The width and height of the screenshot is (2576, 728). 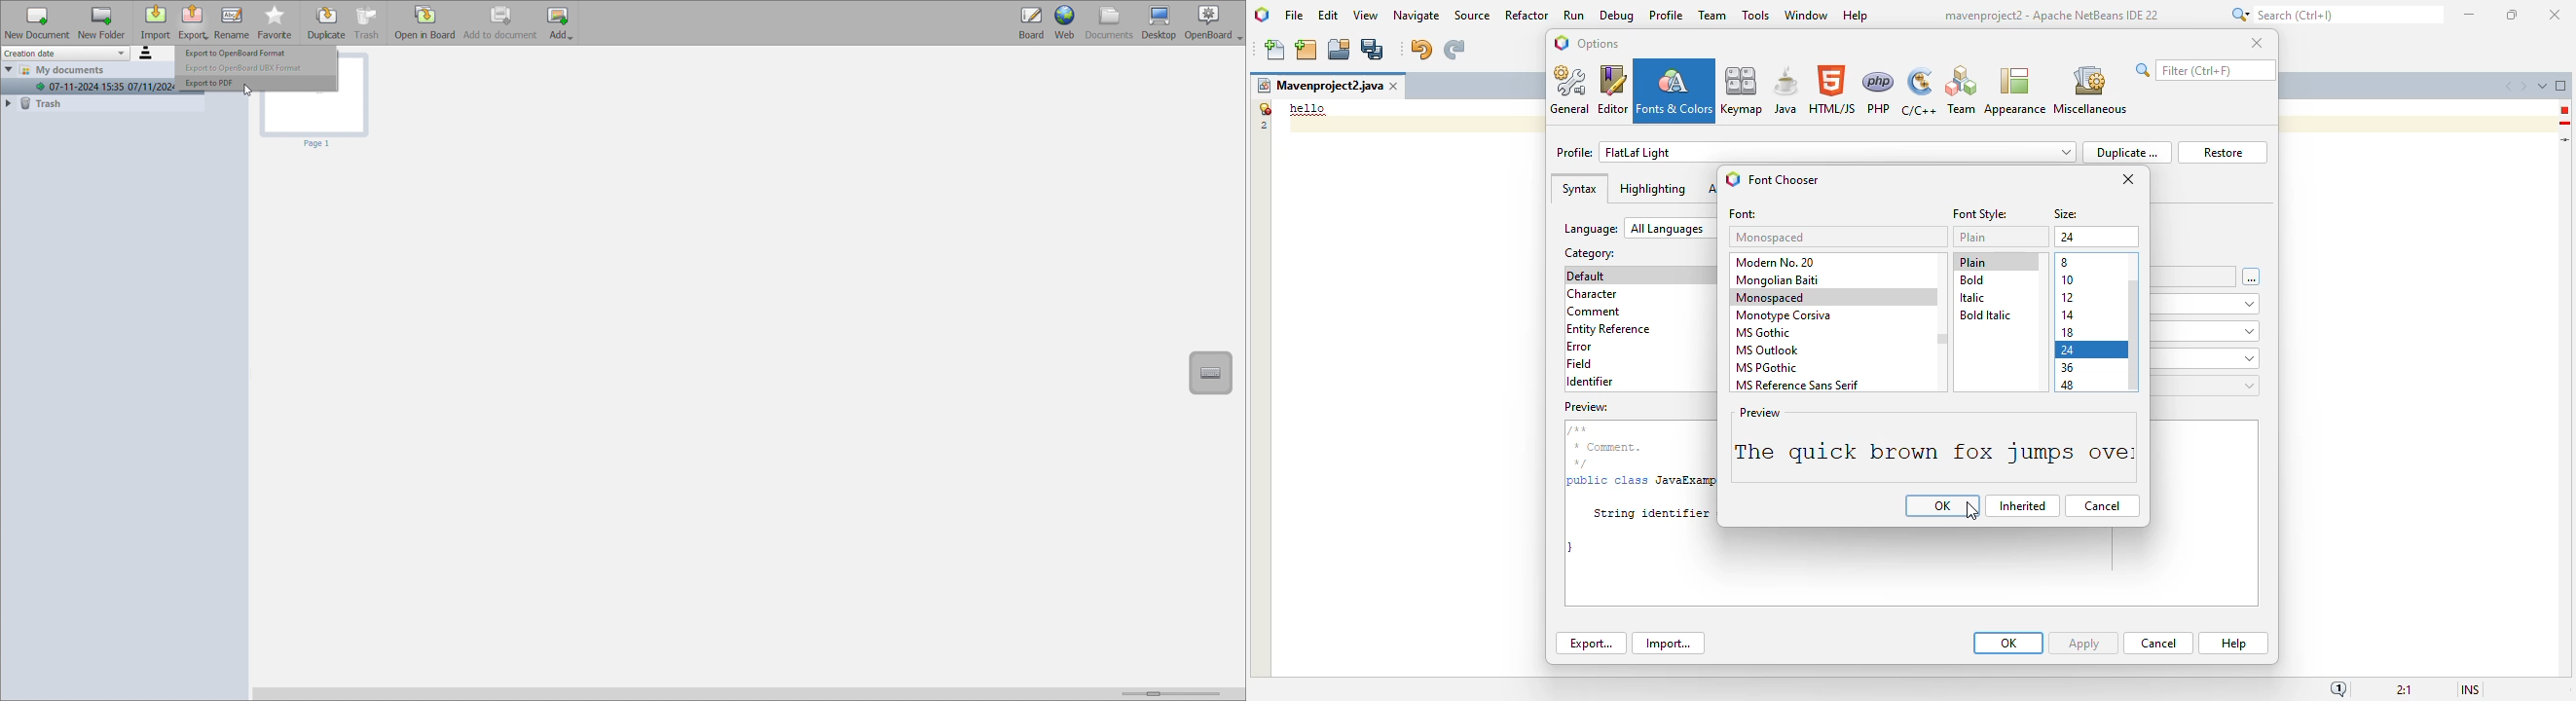 What do you see at coordinates (2015, 92) in the screenshot?
I see `appearance` at bounding box center [2015, 92].